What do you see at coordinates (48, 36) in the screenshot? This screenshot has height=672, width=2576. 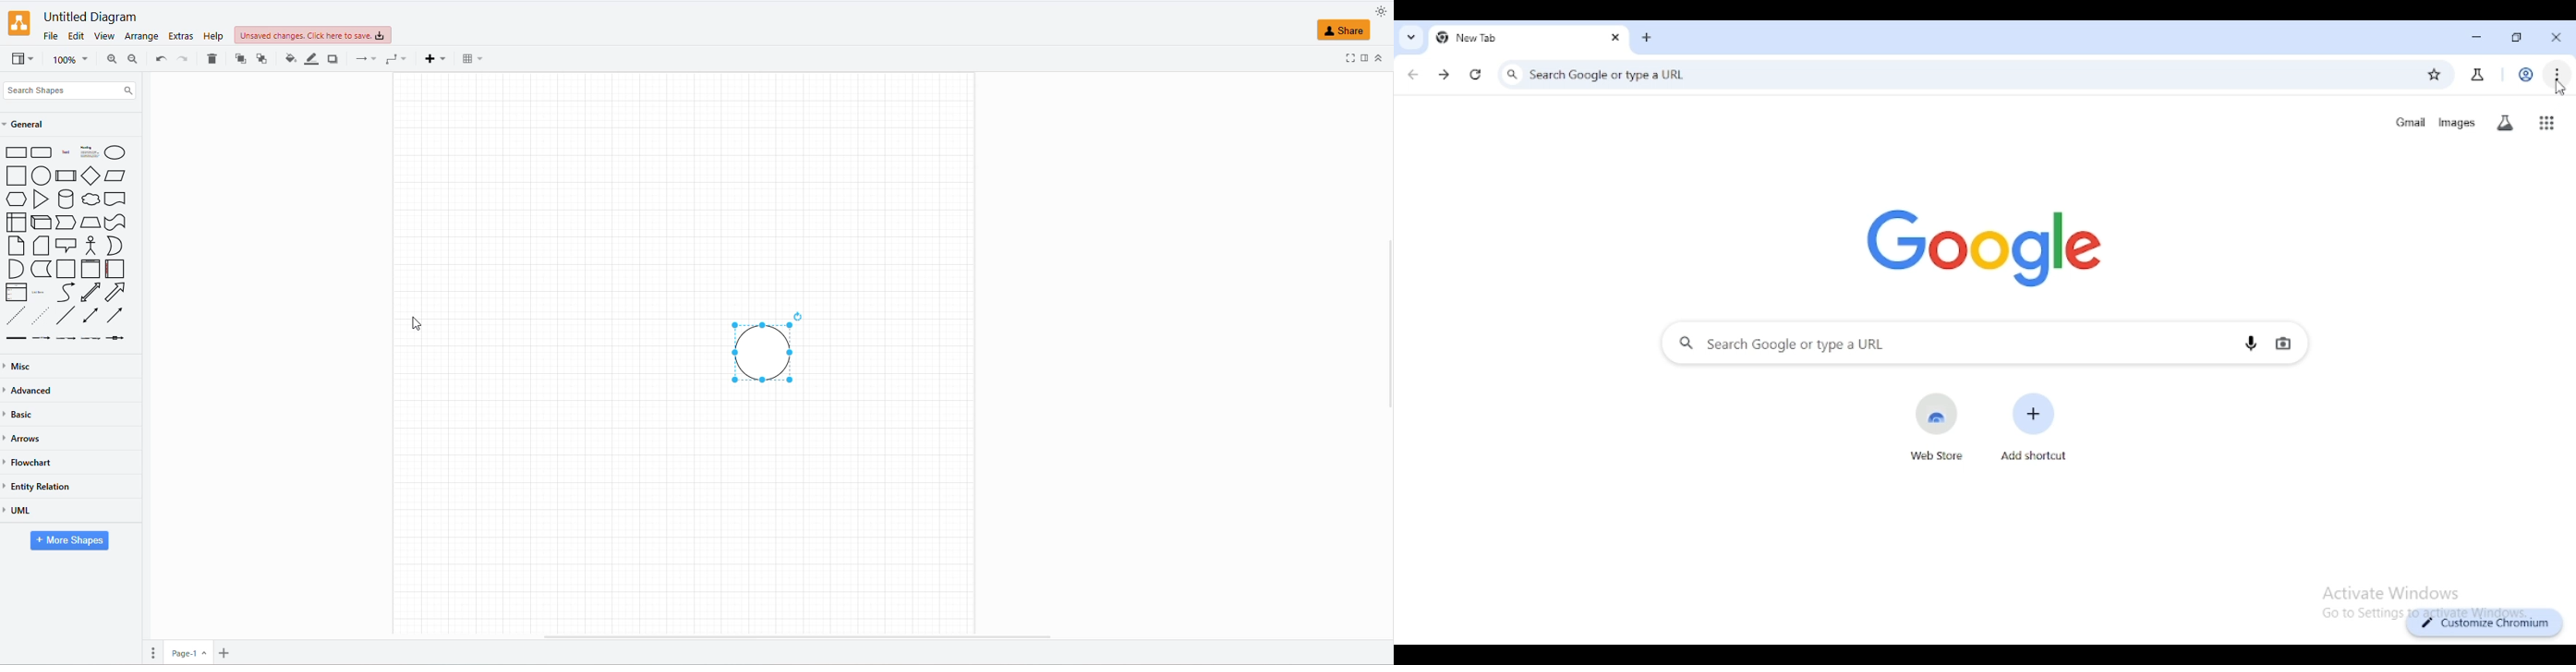 I see `FILE` at bounding box center [48, 36].